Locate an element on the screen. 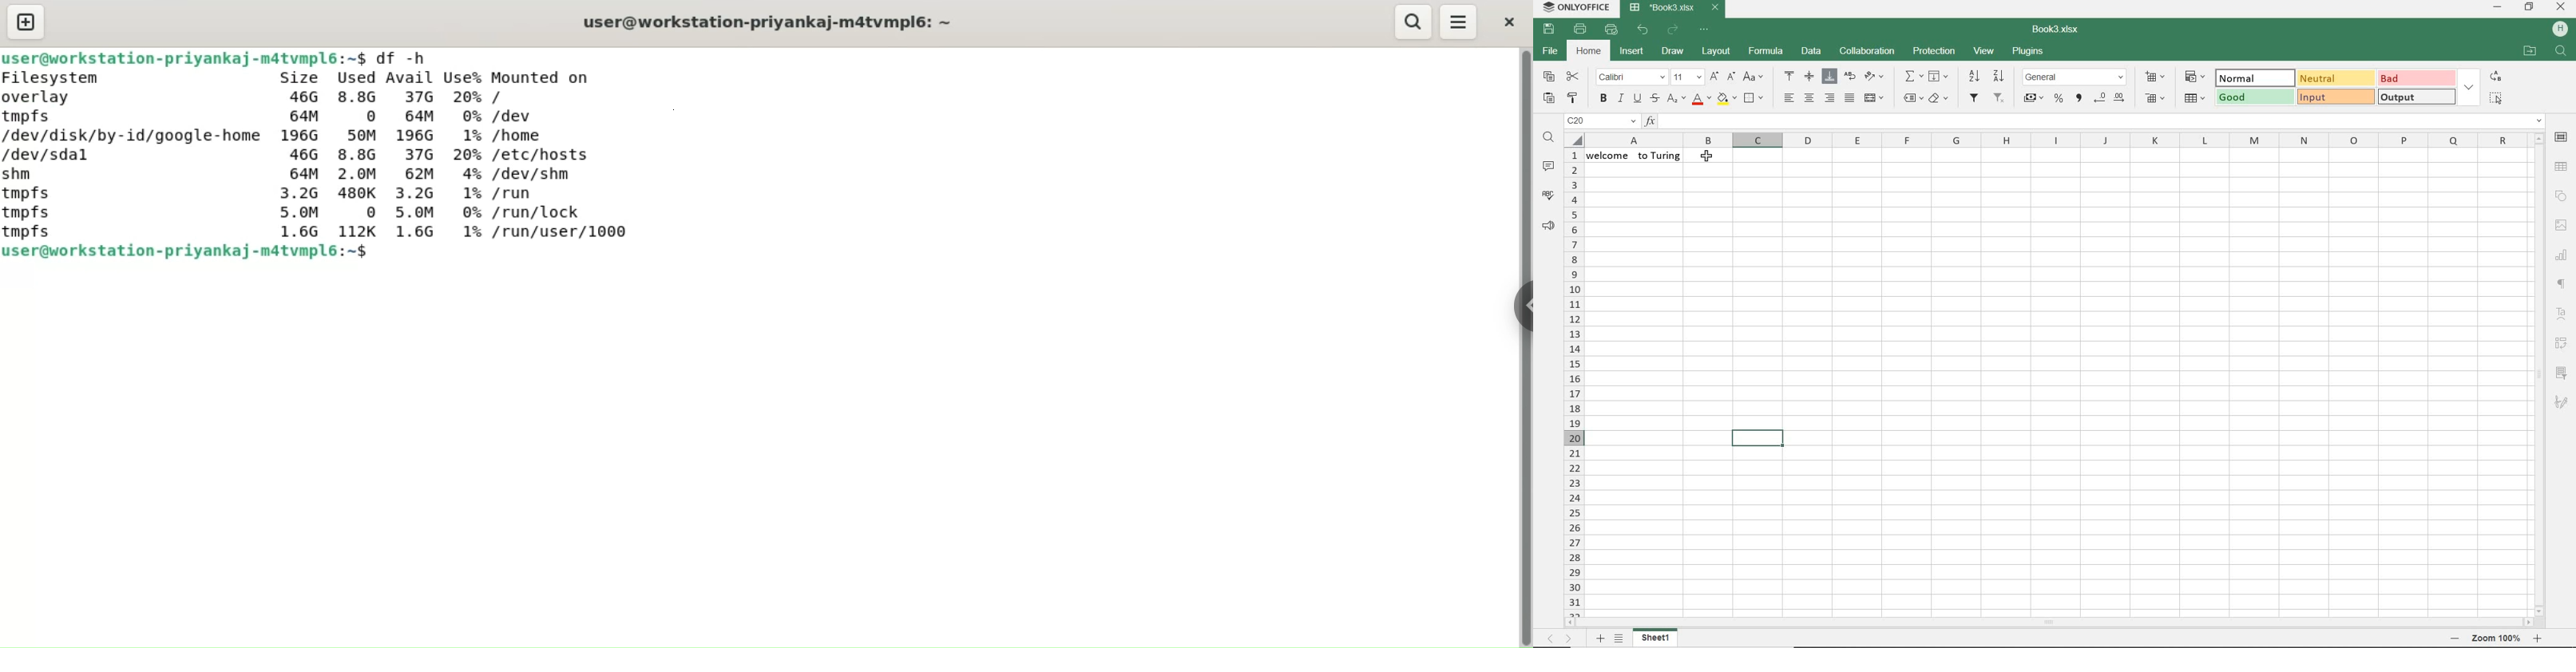 The width and height of the screenshot is (2576, 672). cell settings is located at coordinates (2563, 137).